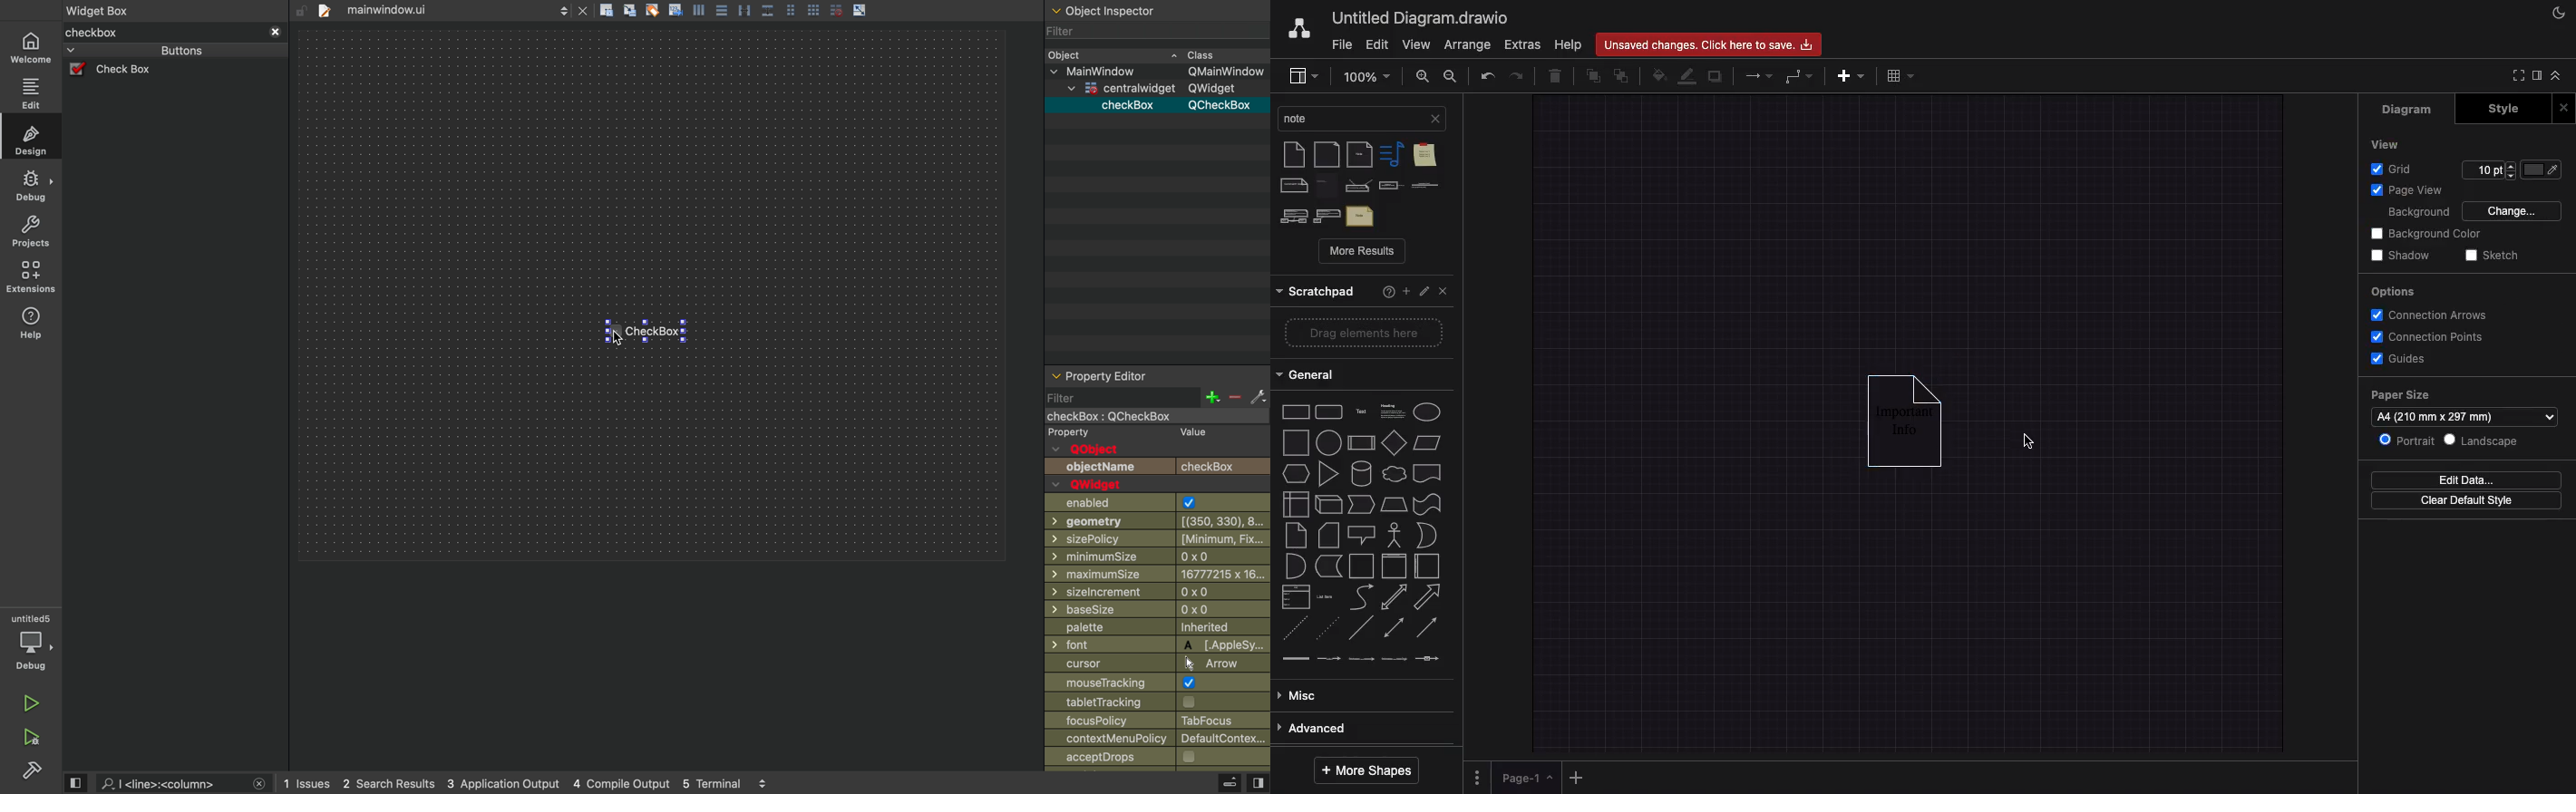 The width and height of the screenshot is (2576, 812). I want to click on decrease grid pt, so click(2513, 178).